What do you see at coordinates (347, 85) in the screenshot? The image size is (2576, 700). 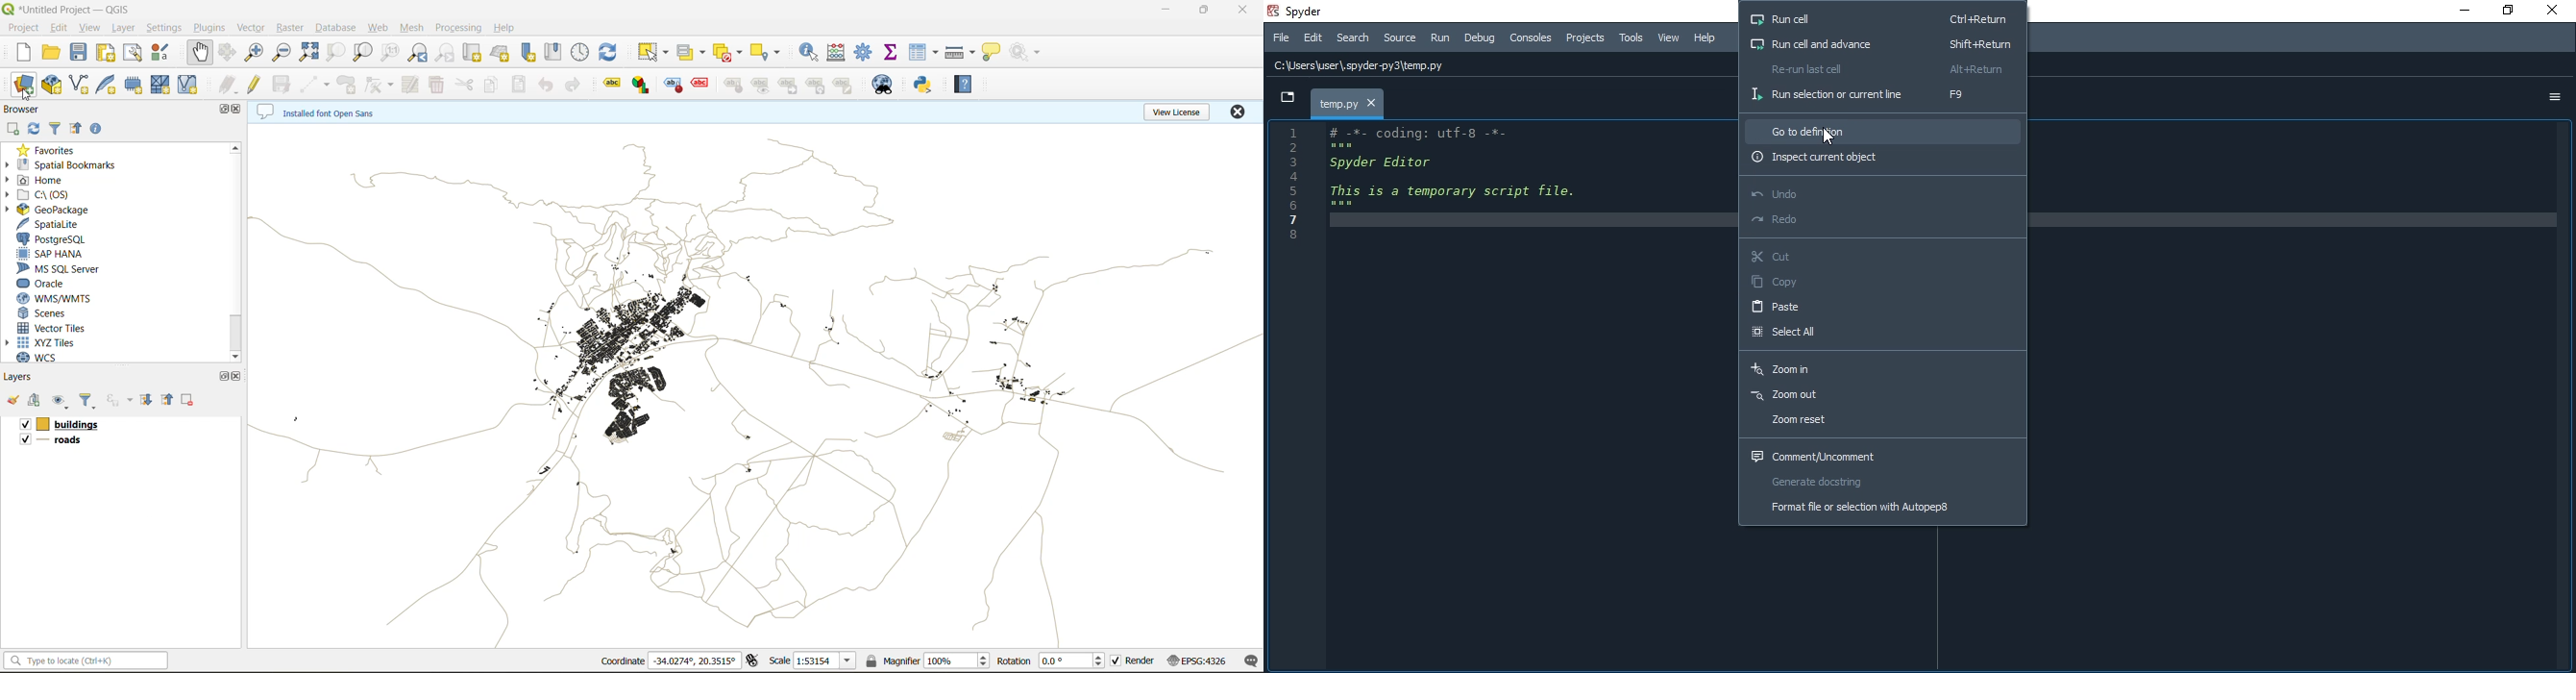 I see `add polygon` at bounding box center [347, 85].